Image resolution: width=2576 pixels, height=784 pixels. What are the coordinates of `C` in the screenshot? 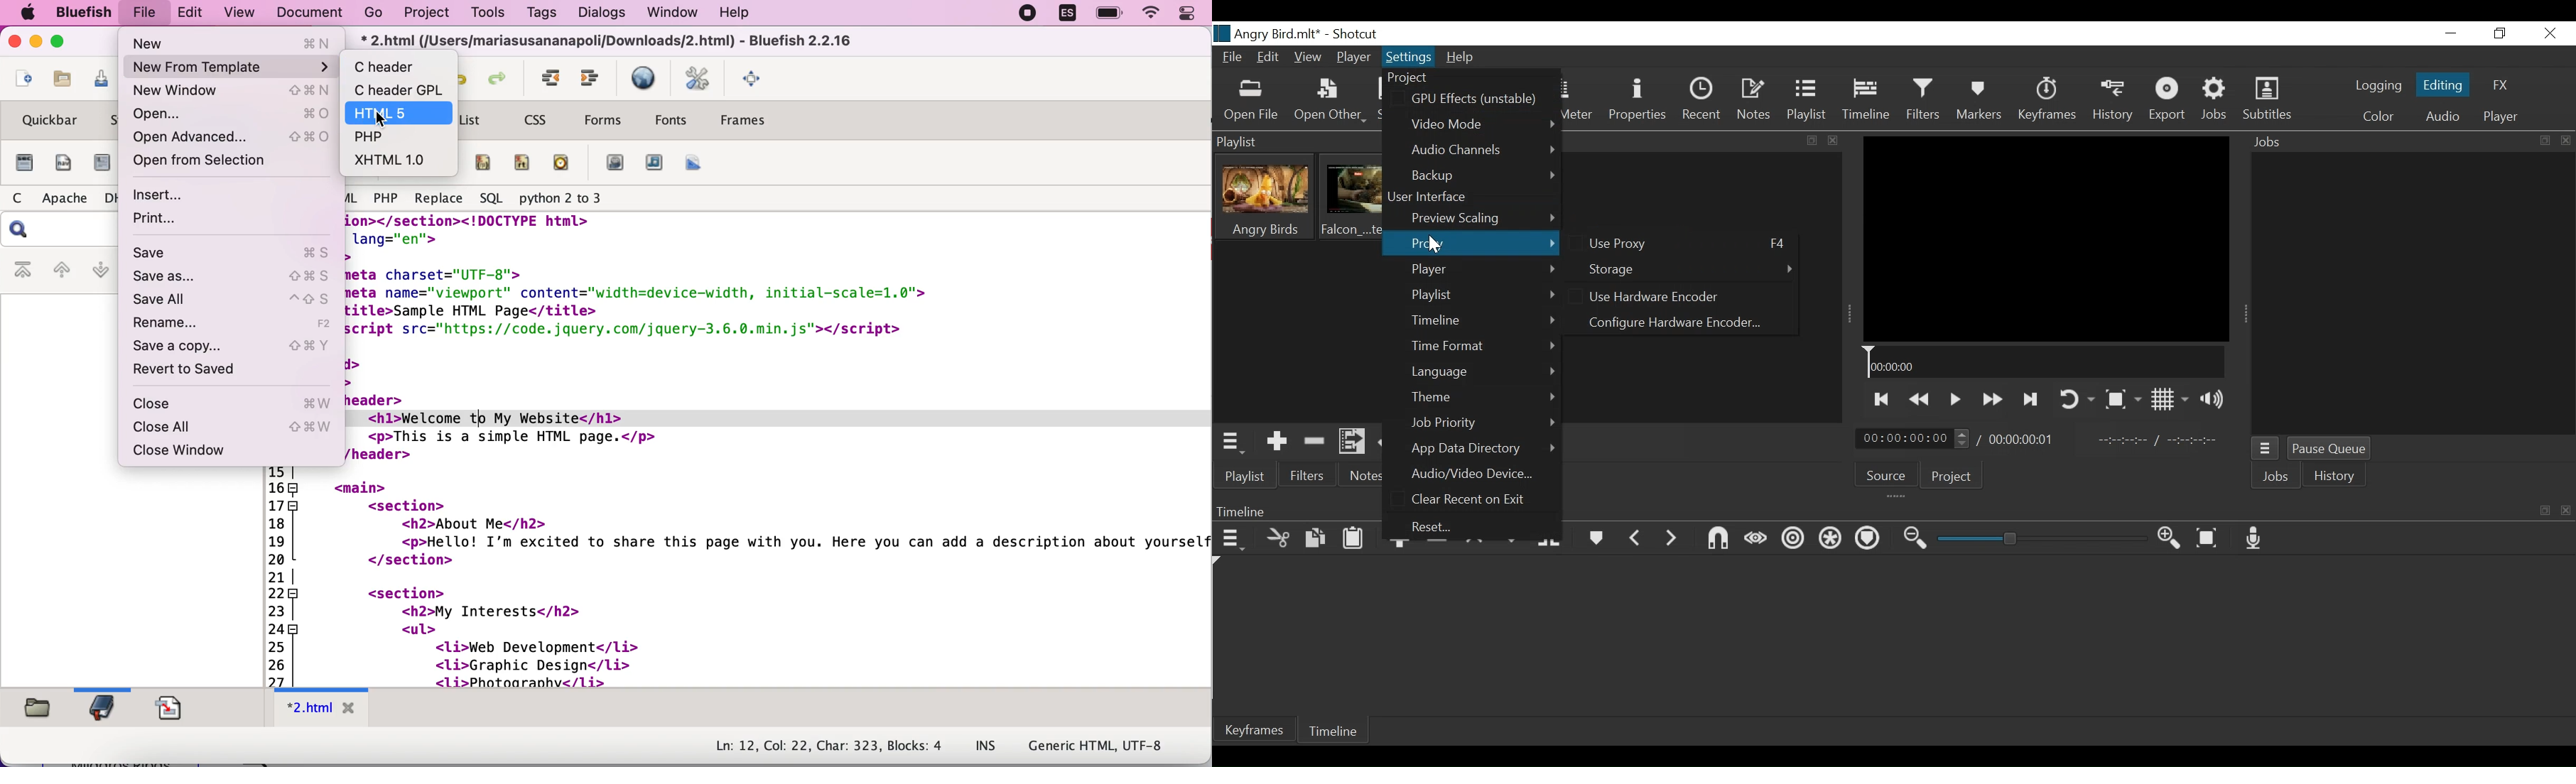 It's located at (17, 197).